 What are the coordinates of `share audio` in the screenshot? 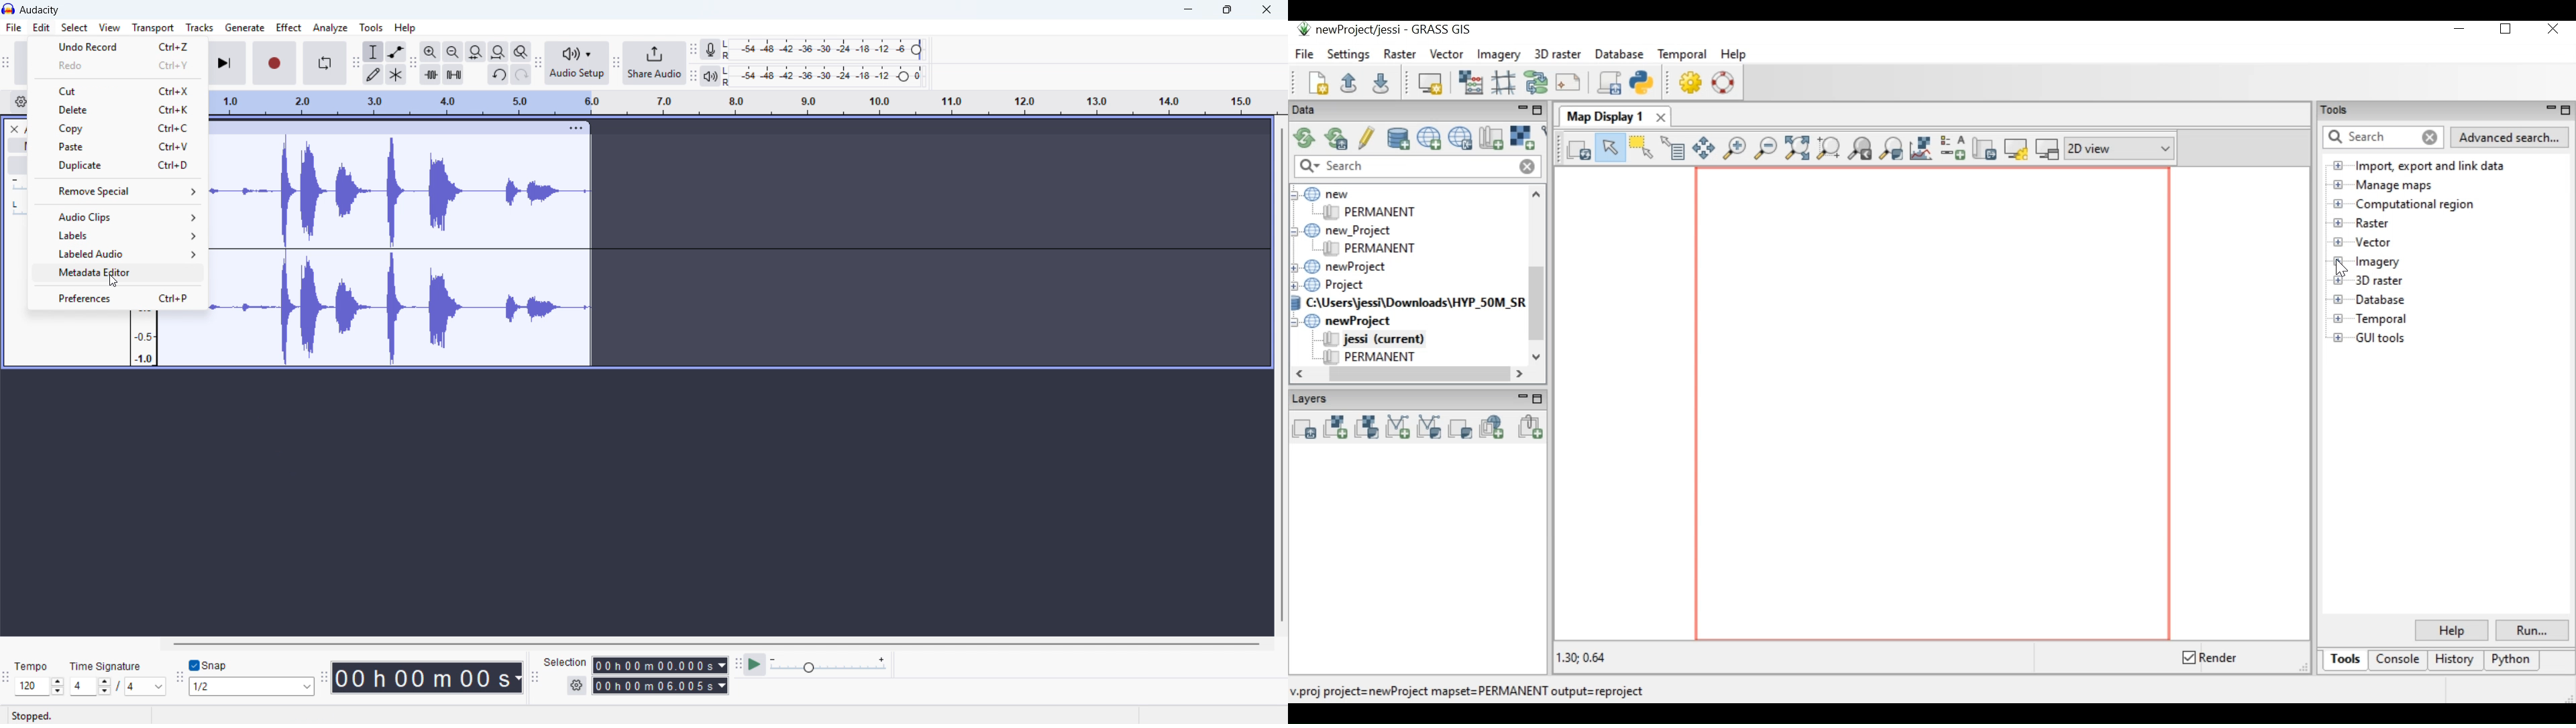 It's located at (655, 63).